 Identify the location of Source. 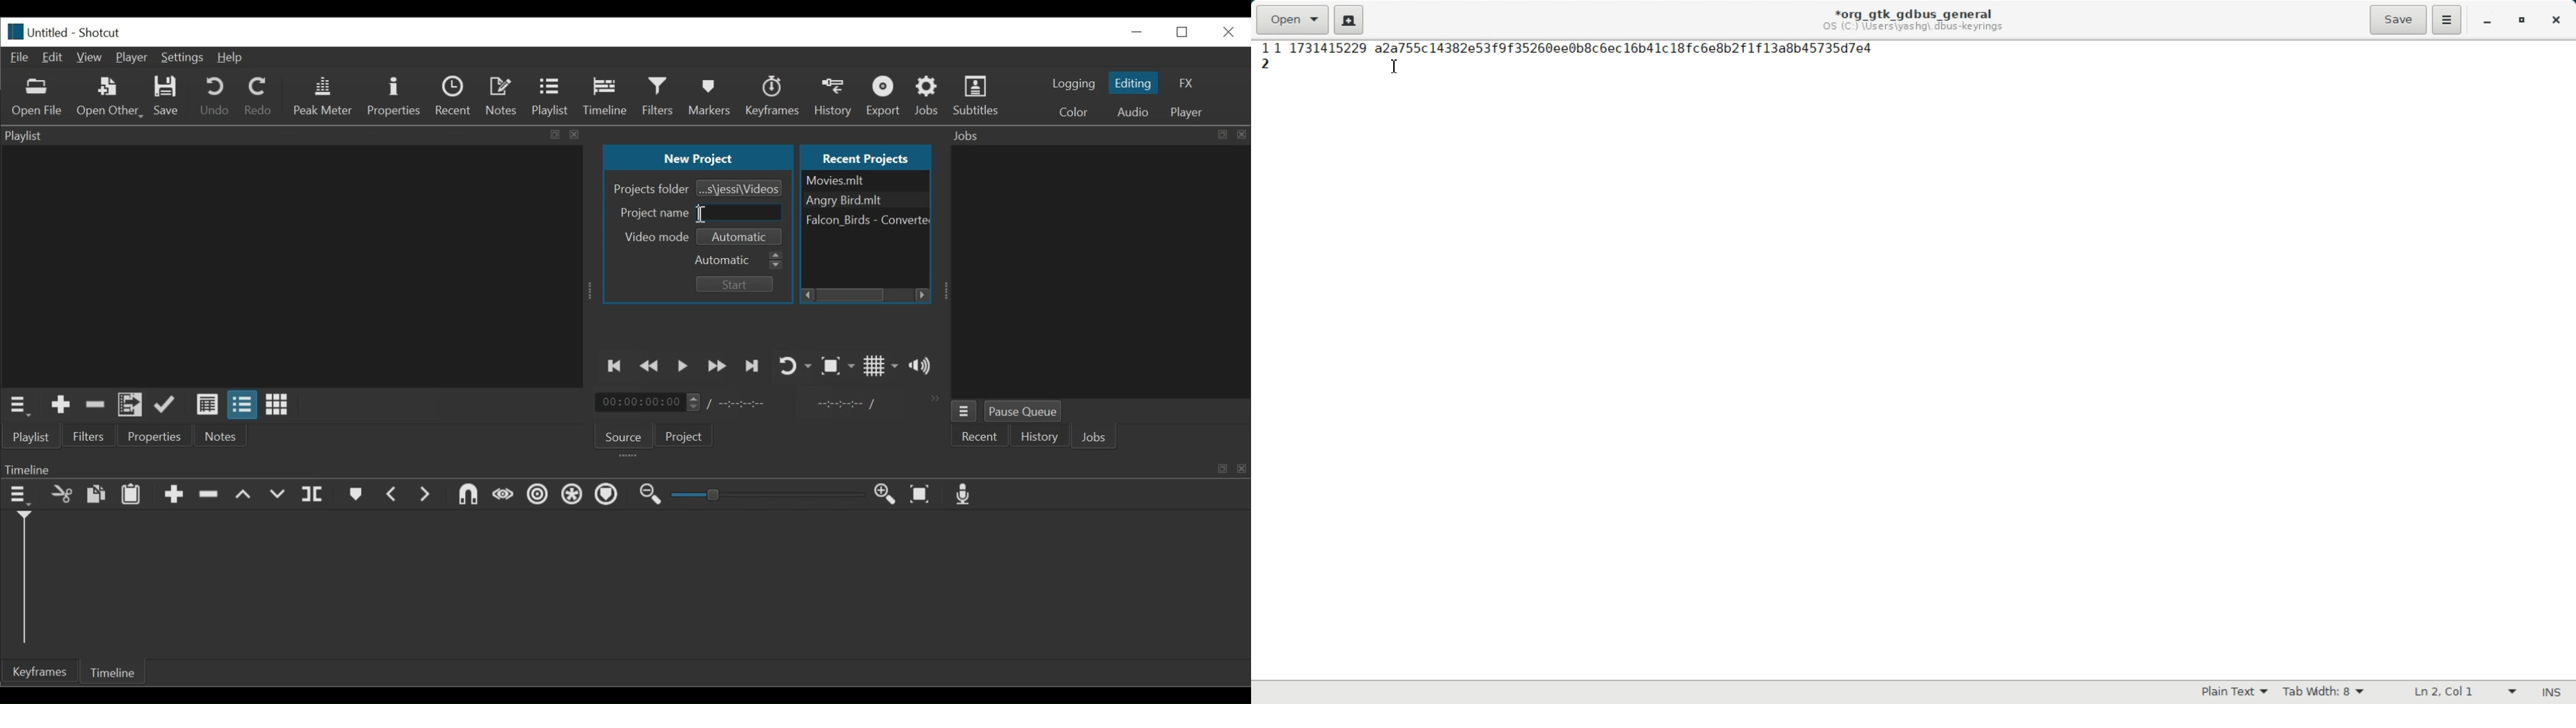
(624, 437).